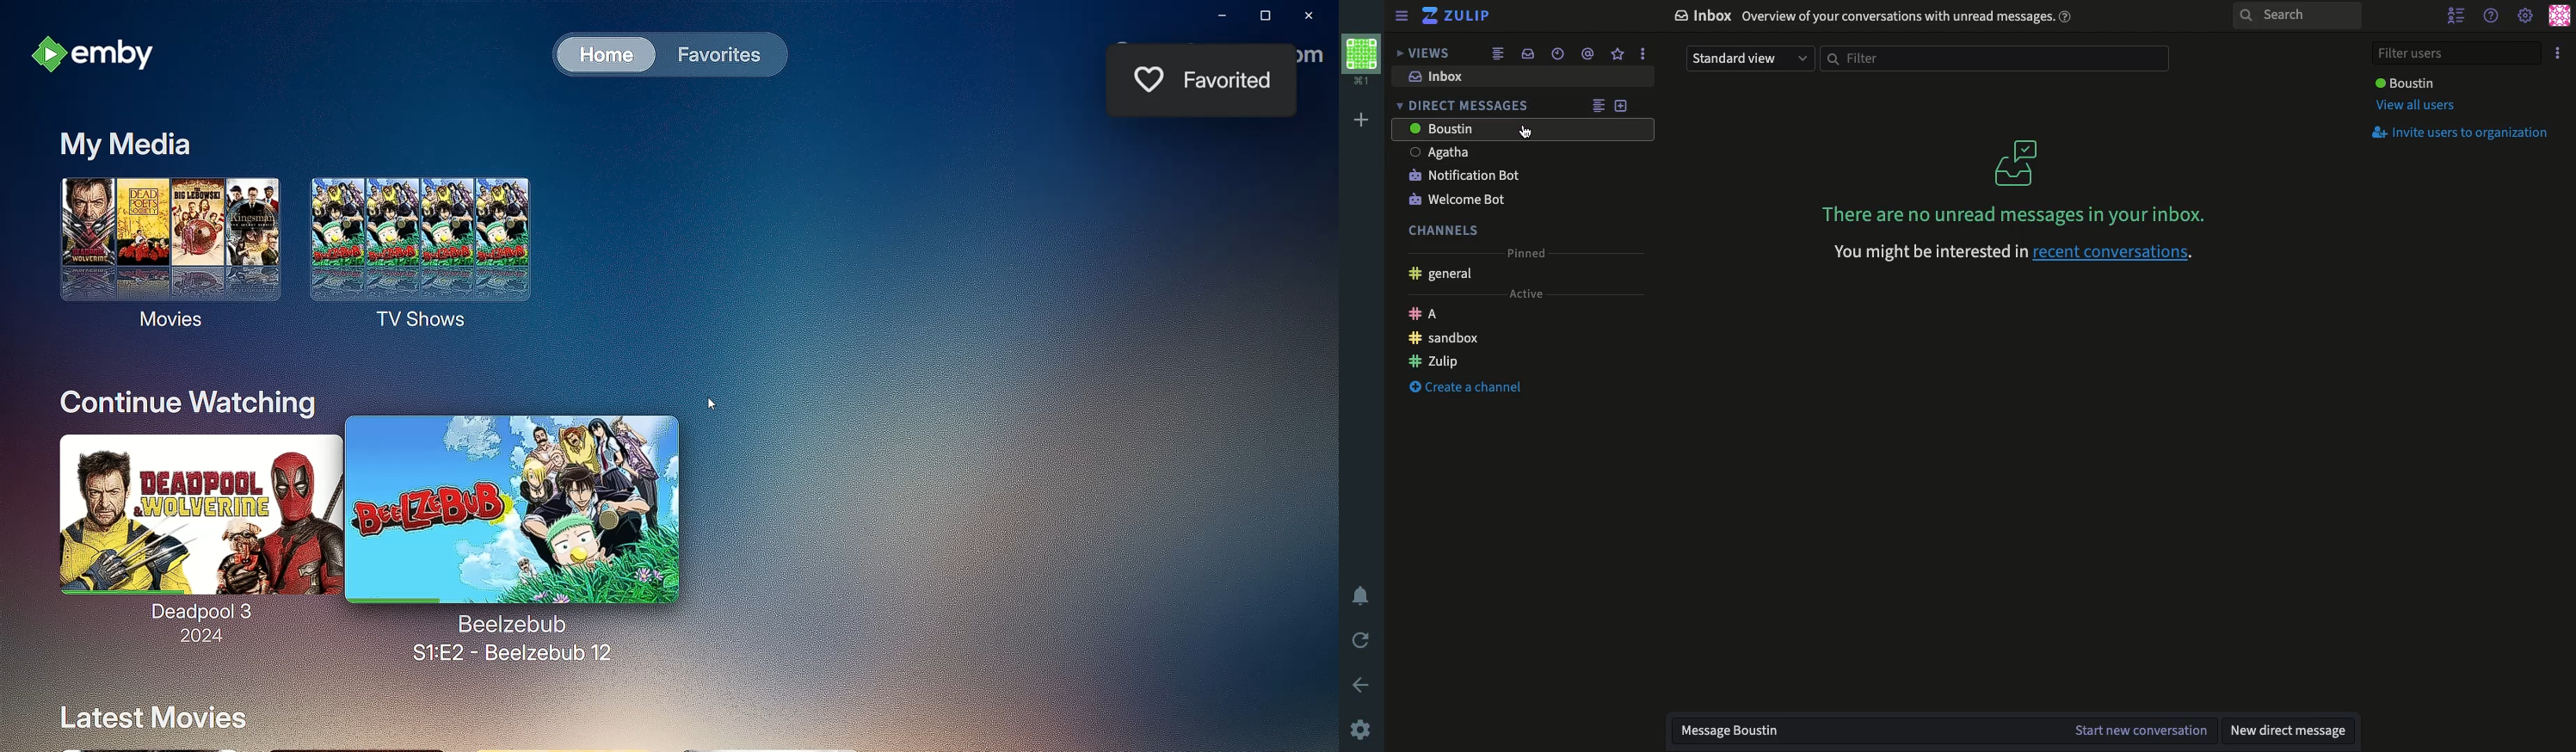 This screenshot has height=756, width=2576. Describe the element at coordinates (2296, 17) in the screenshot. I see `Search` at that location.